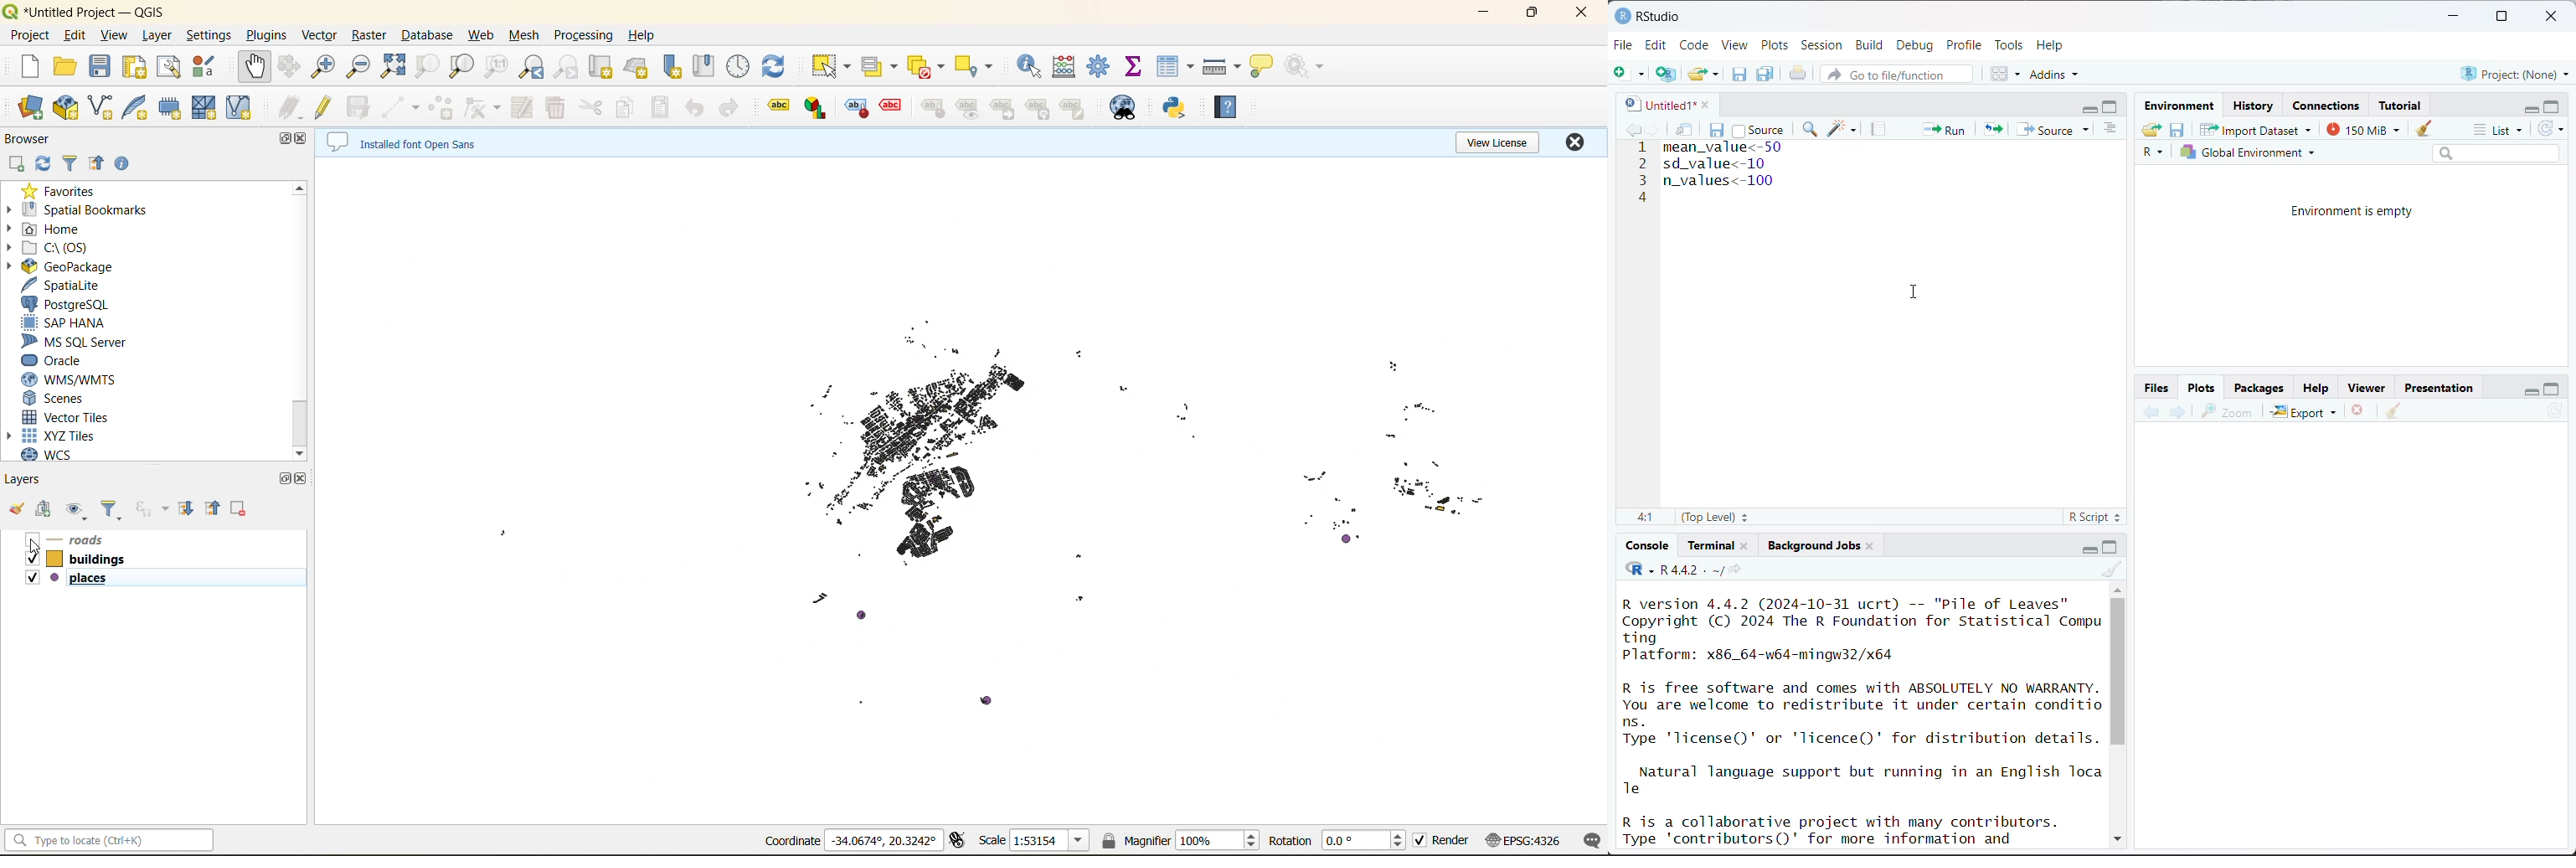 The image size is (2576, 868). I want to click on Background jobs, so click(1814, 545).